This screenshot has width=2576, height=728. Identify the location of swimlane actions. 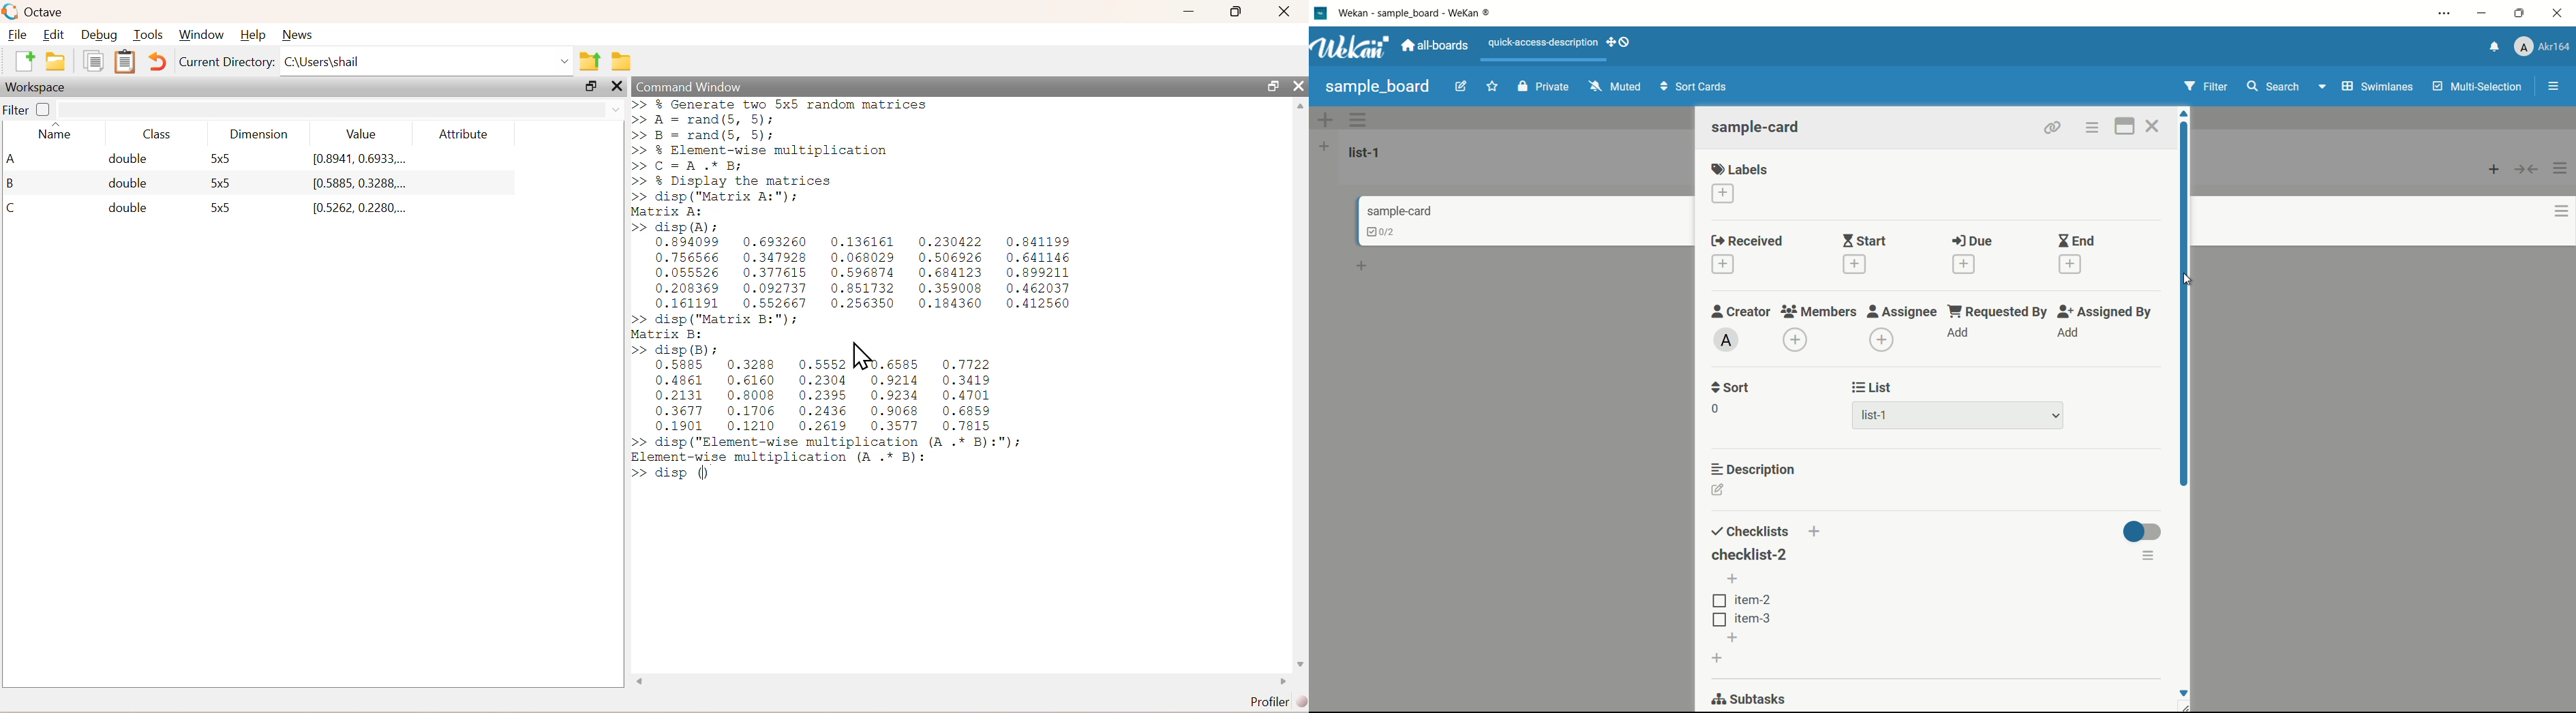
(1359, 120).